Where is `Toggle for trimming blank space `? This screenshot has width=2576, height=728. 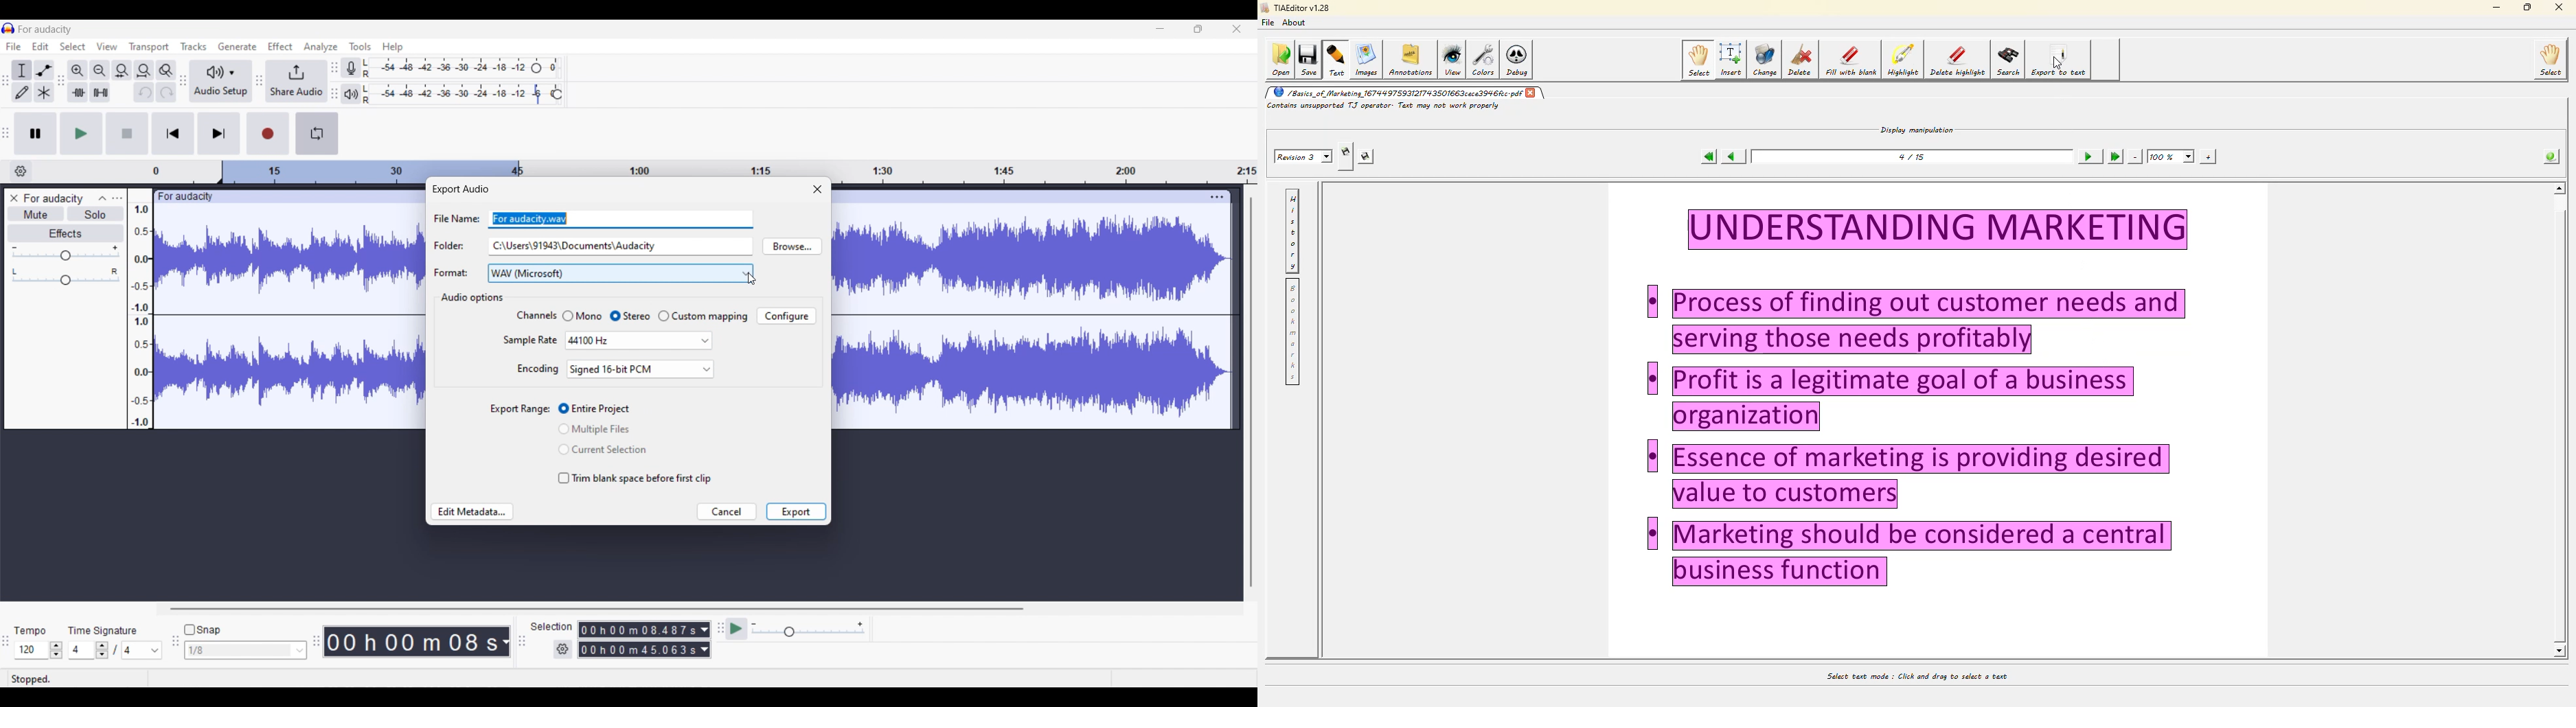
Toggle for trimming blank space  is located at coordinates (635, 479).